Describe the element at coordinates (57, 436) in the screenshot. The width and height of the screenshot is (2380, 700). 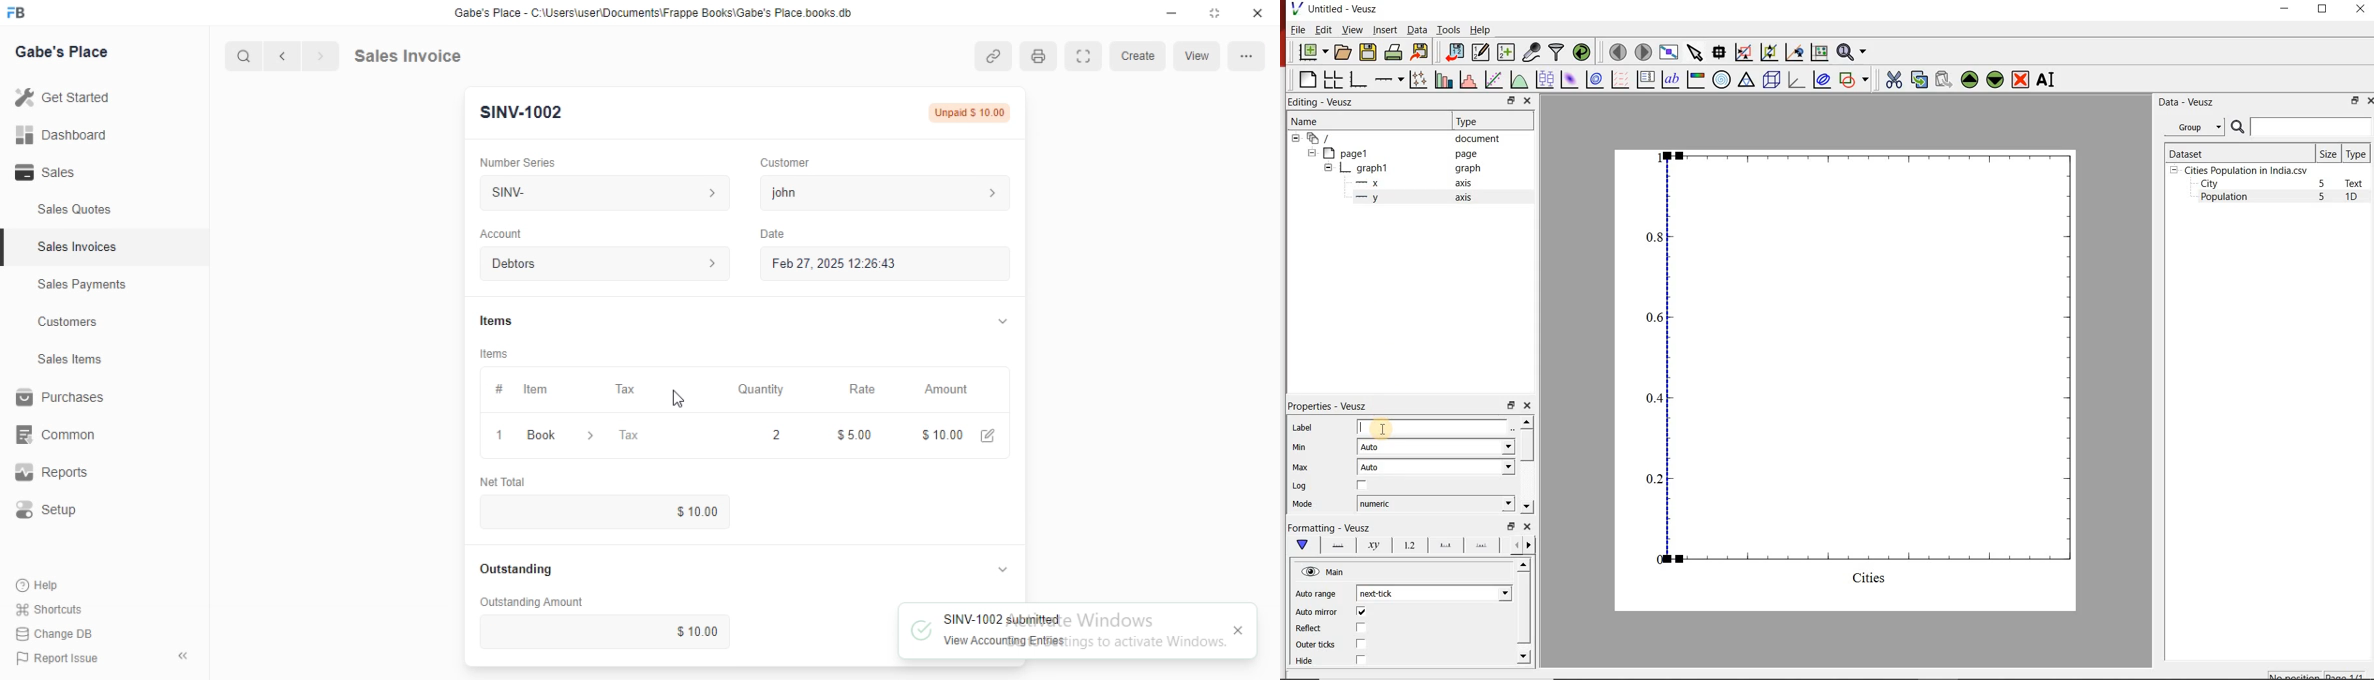
I see `common` at that location.